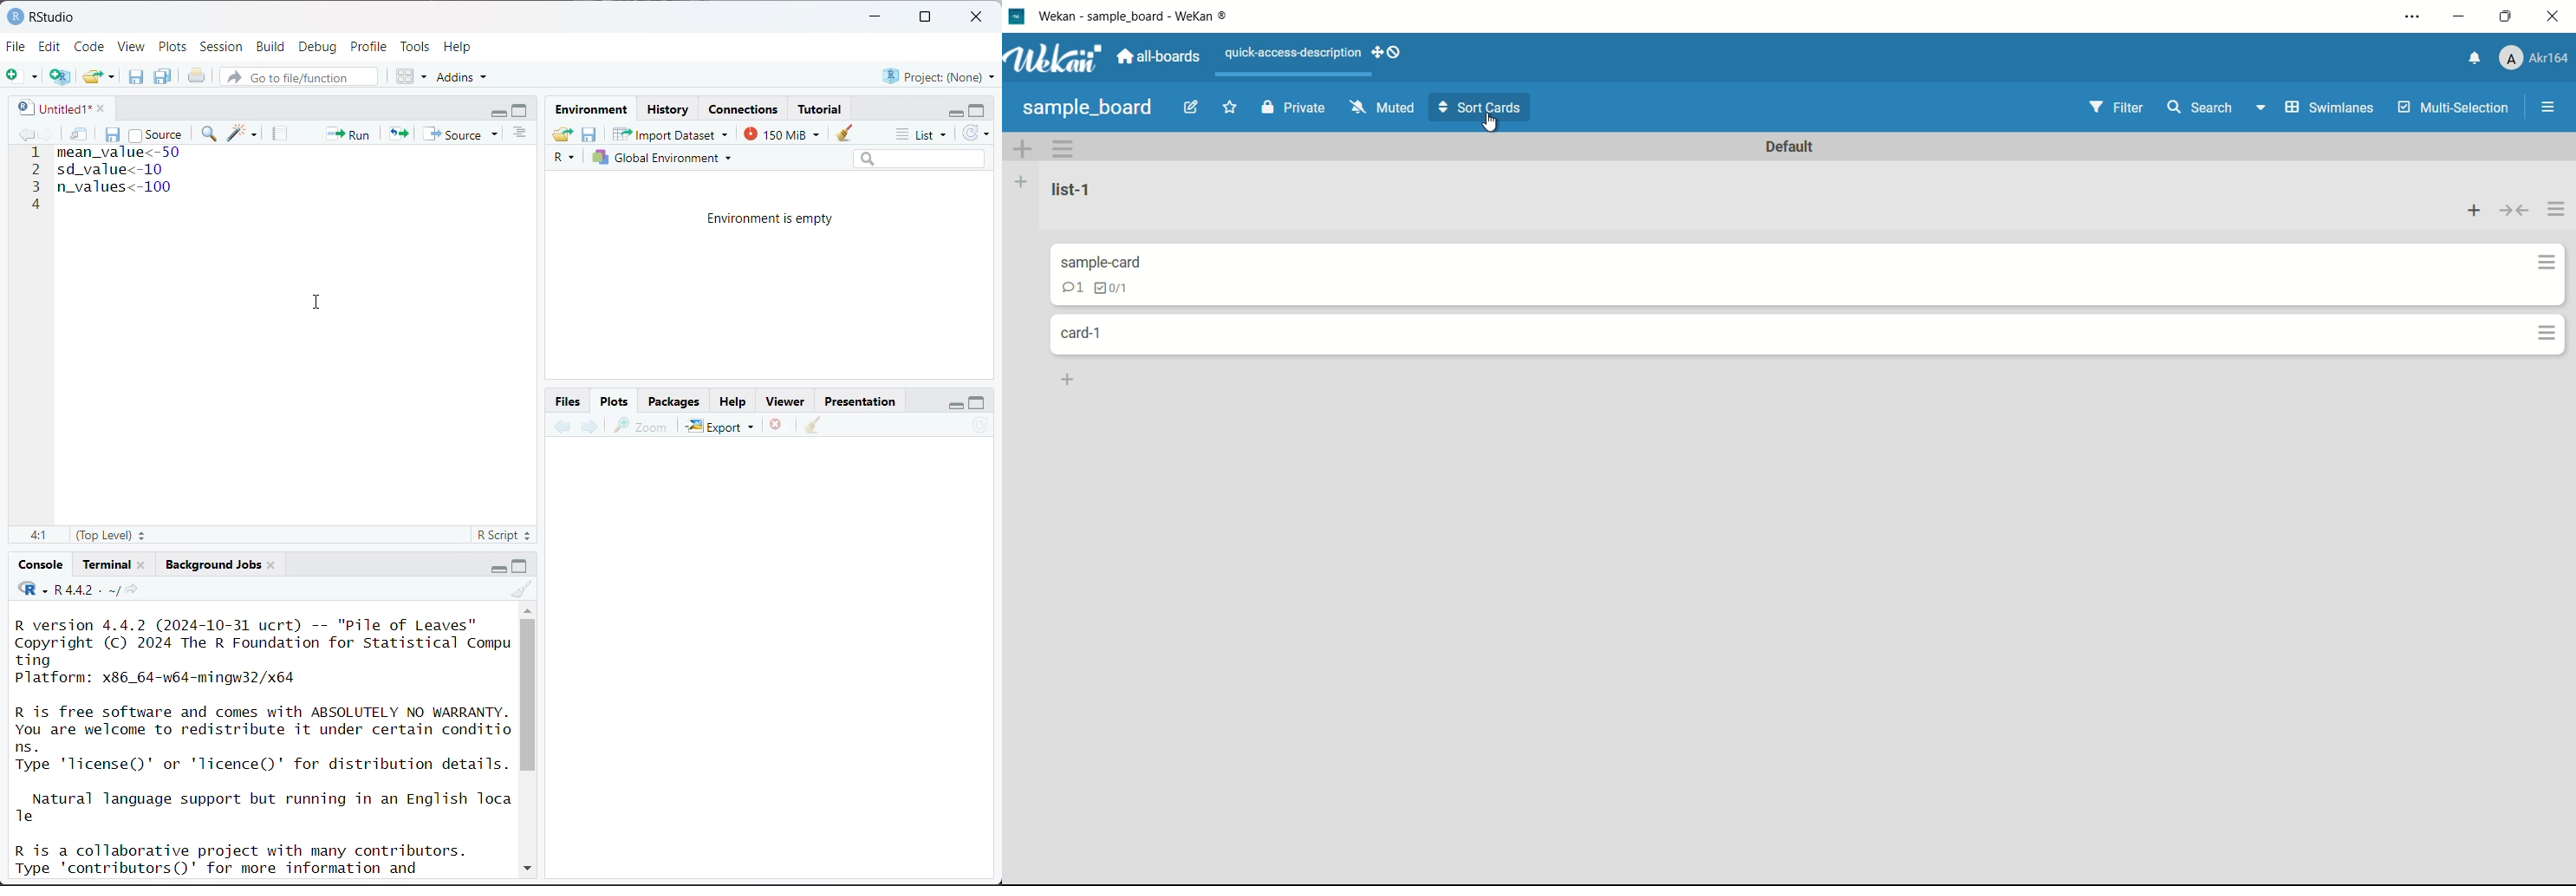 Image resolution: width=2576 pixels, height=896 pixels. What do you see at coordinates (495, 567) in the screenshot?
I see `minimize` at bounding box center [495, 567].